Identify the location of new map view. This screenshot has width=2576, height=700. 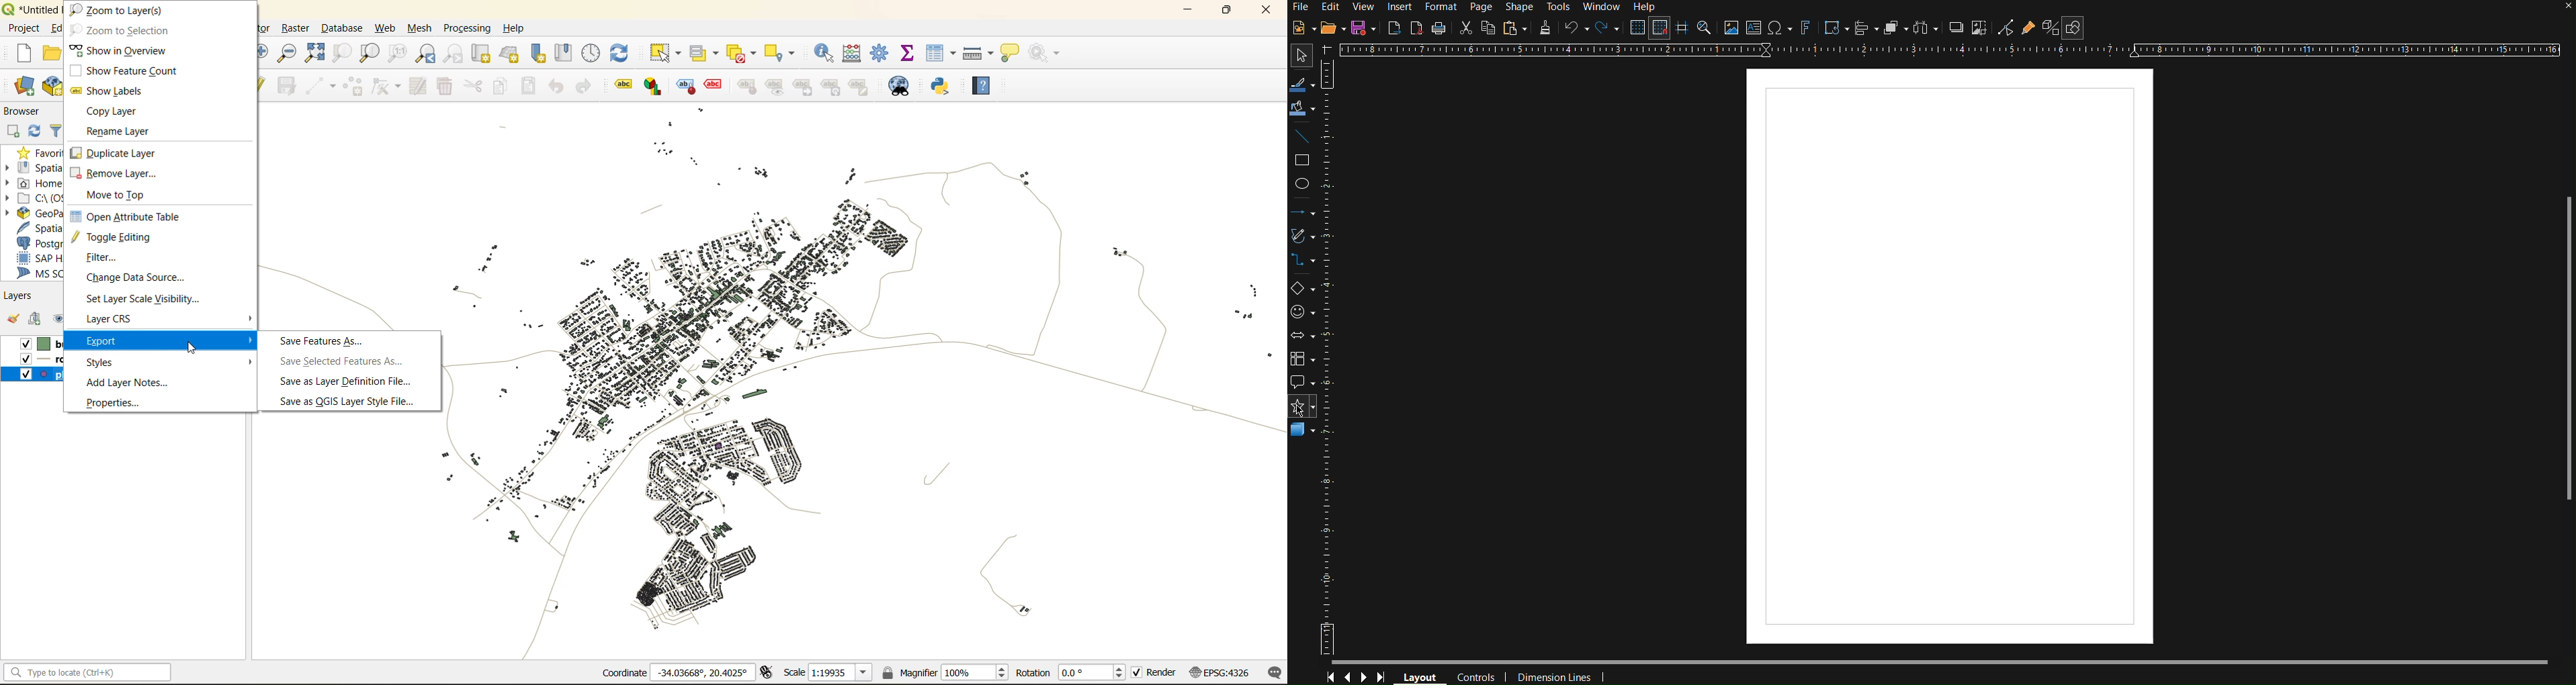
(482, 54).